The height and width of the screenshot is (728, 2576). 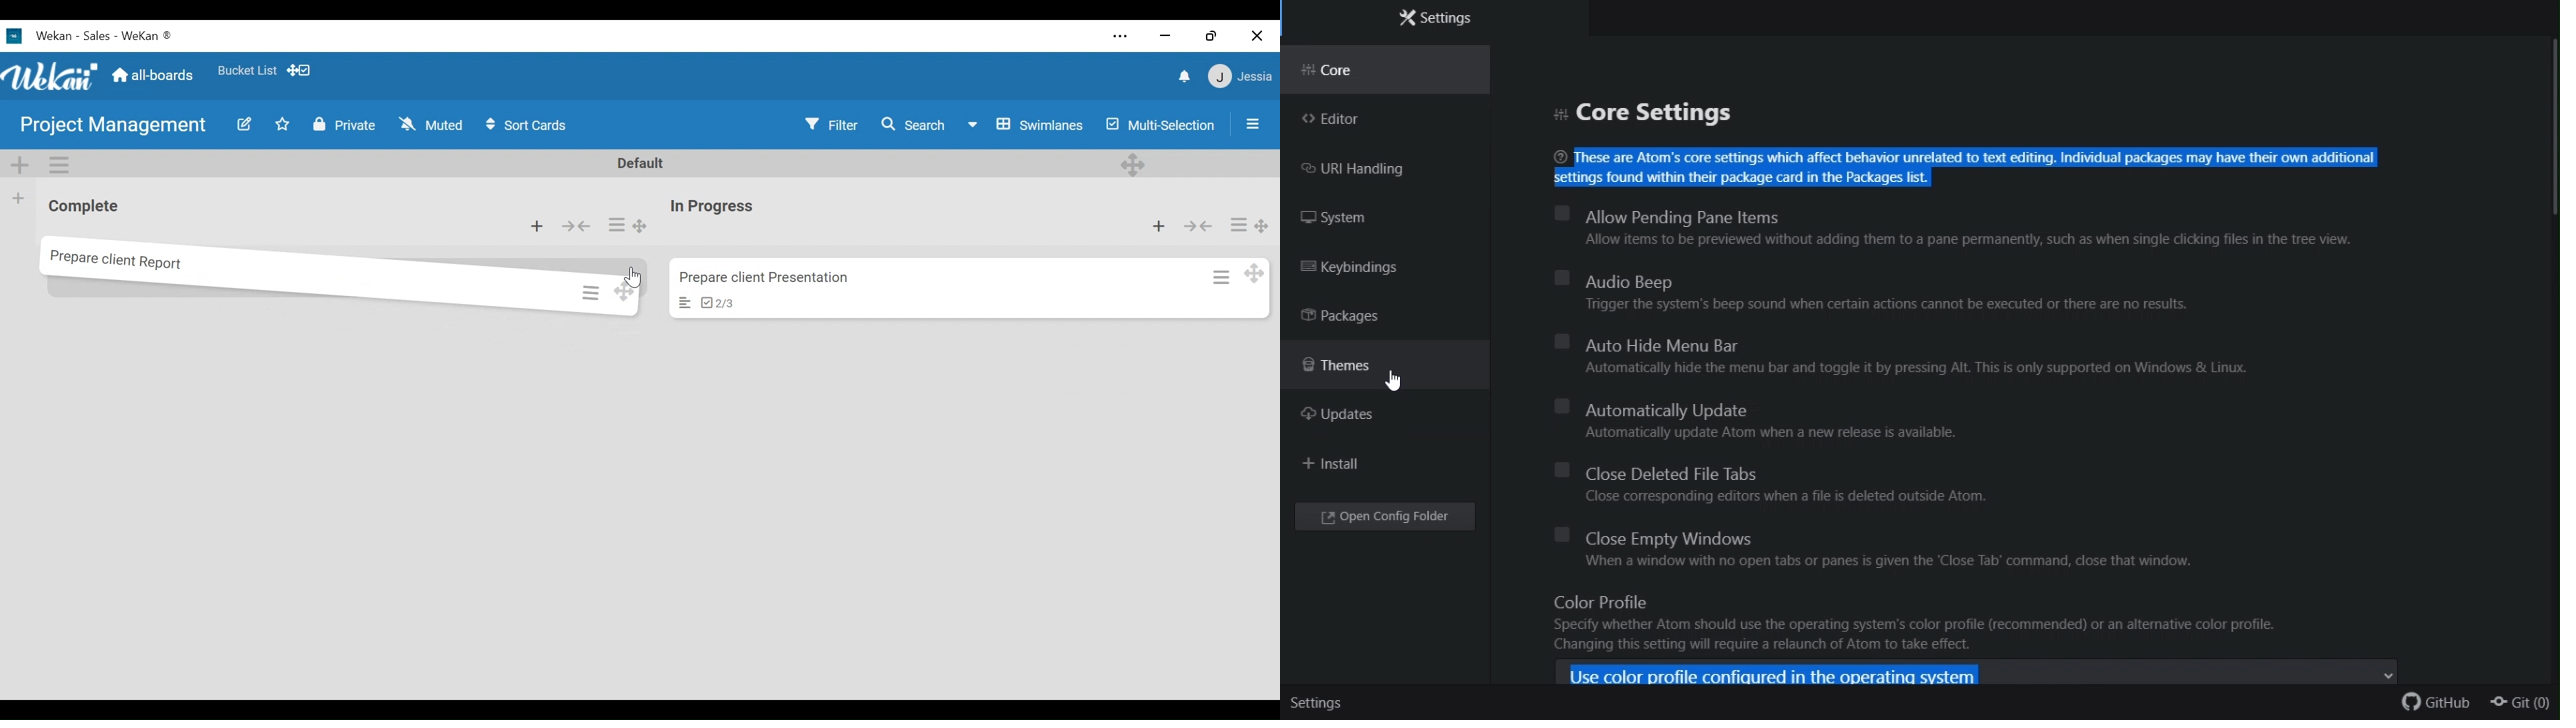 I want to click on Themes, so click(x=1363, y=371).